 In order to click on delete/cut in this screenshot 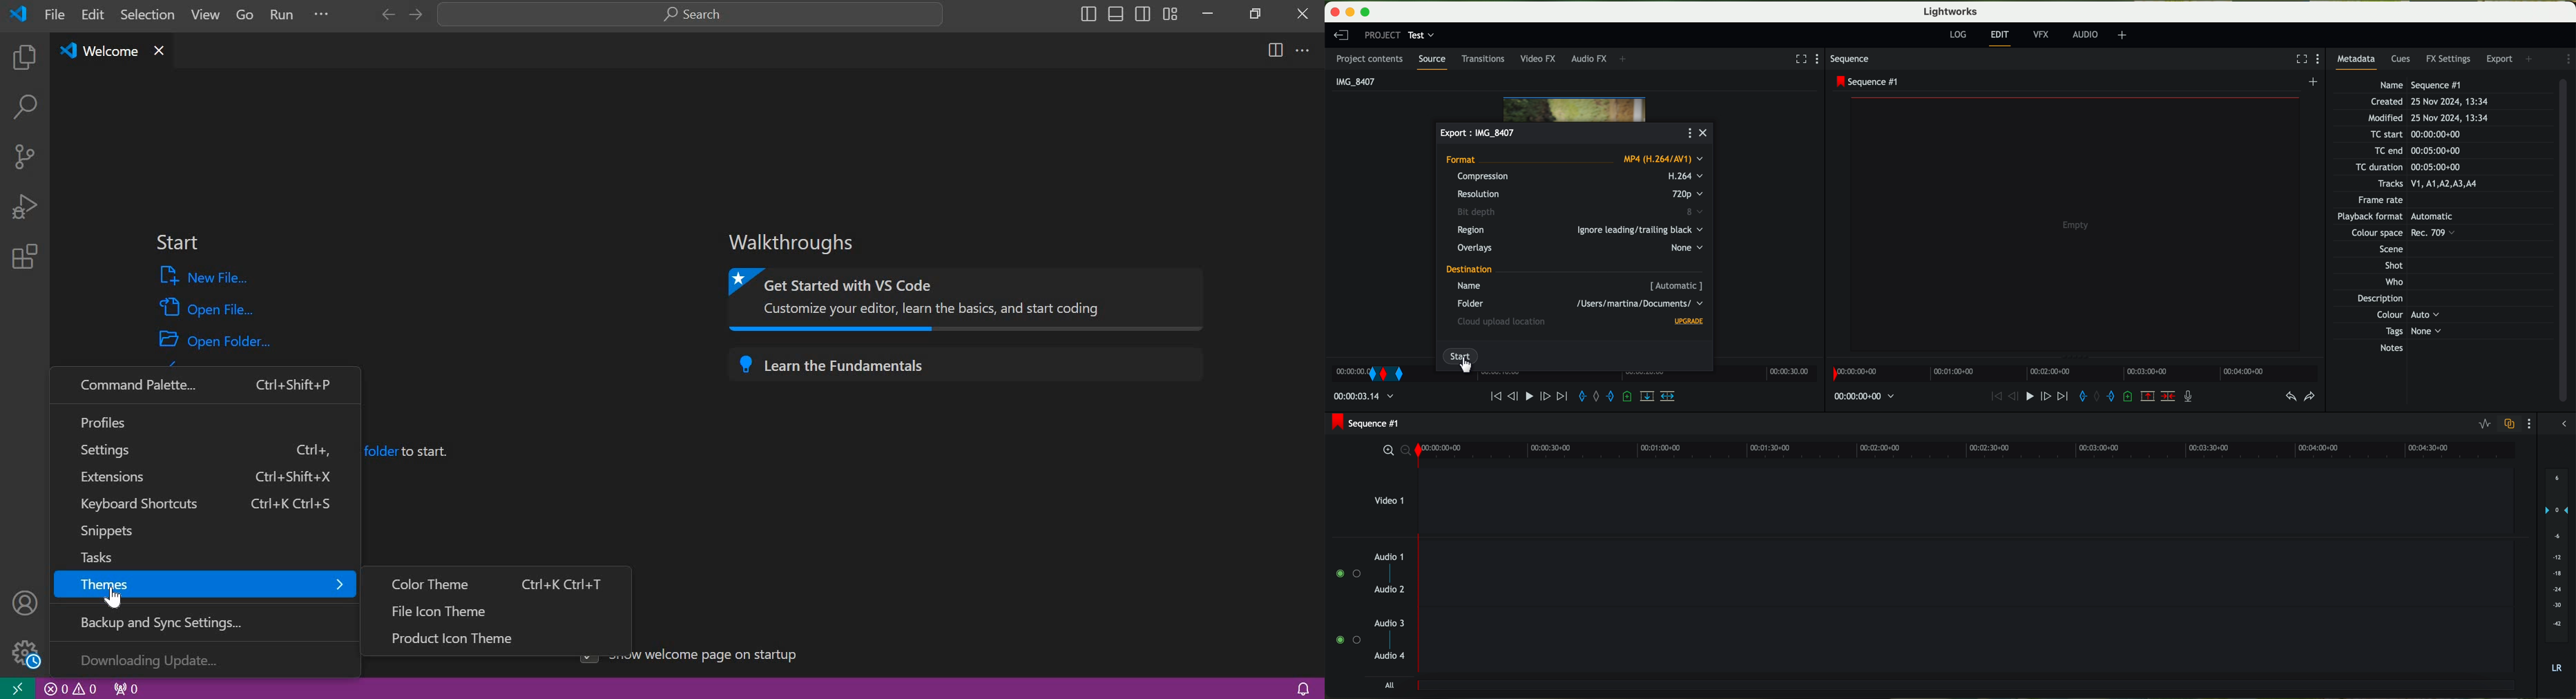, I will do `click(2168, 397)`.